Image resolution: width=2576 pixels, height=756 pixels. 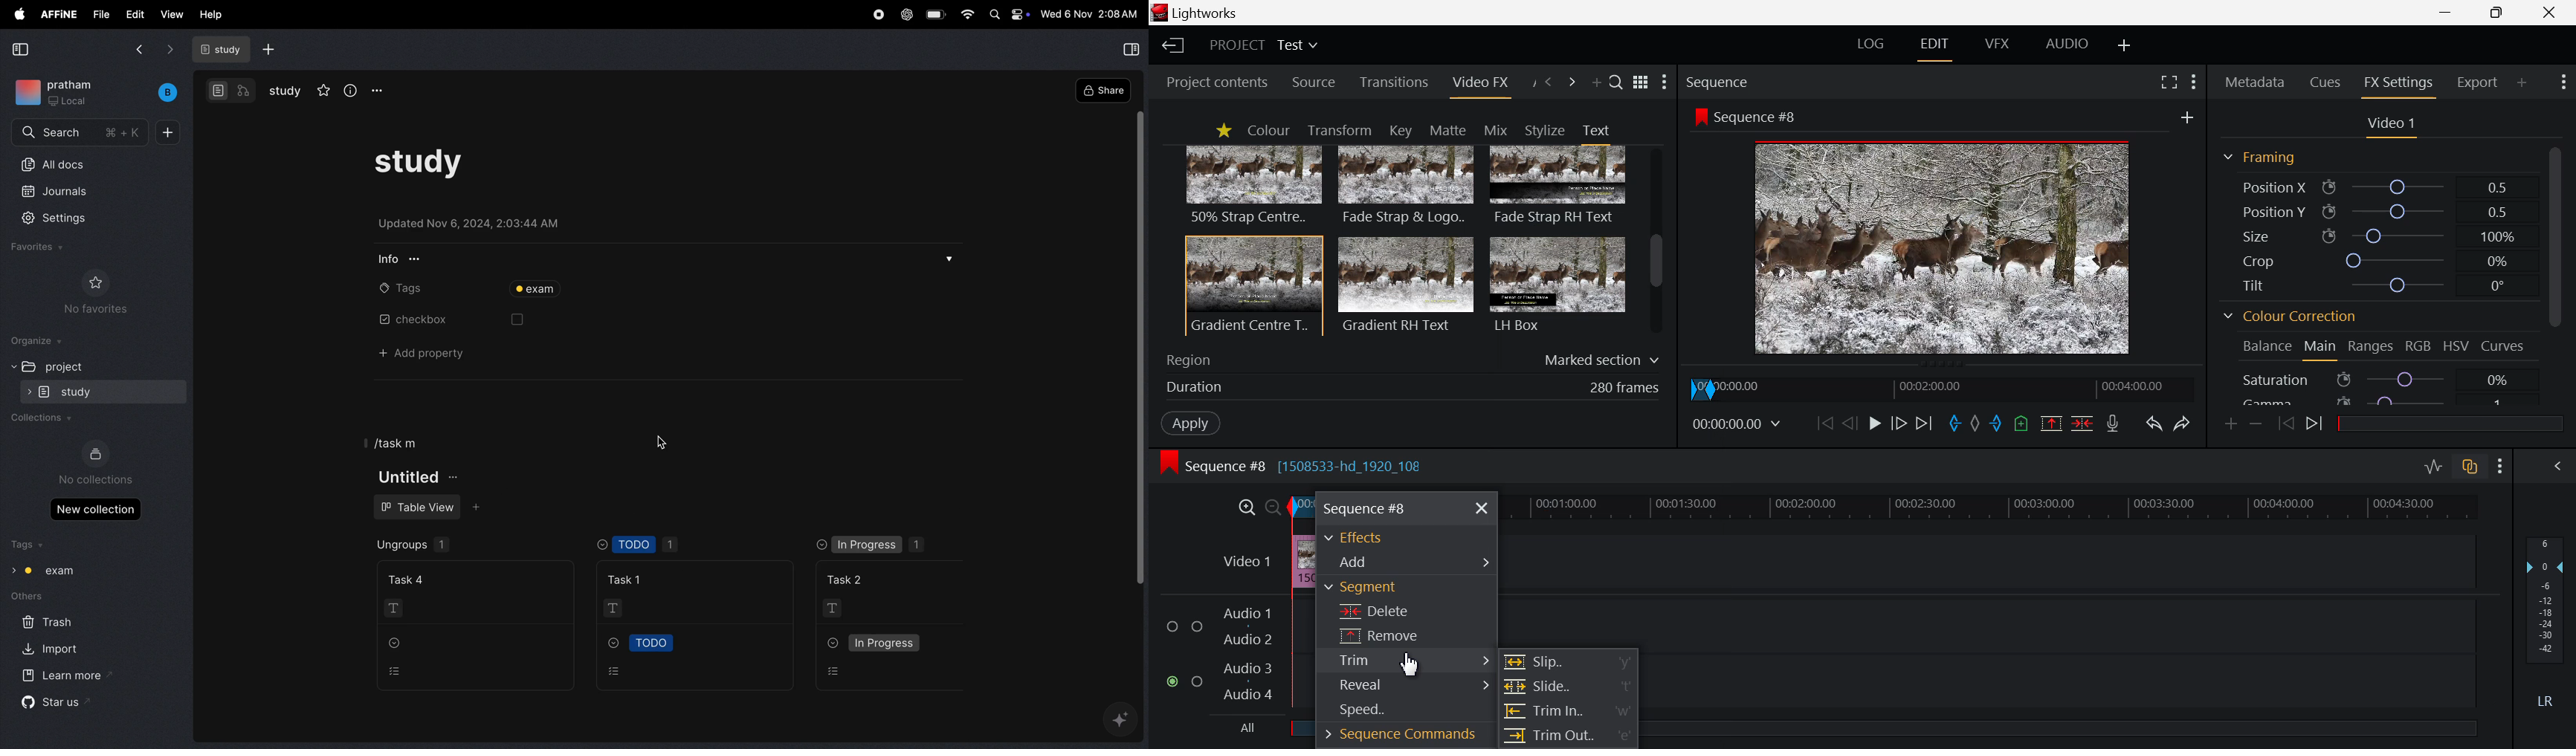 What do you see at coordinates (2398, 82) in the screenshot?
I see `FX Settings` at bounding box center [2398, 82].